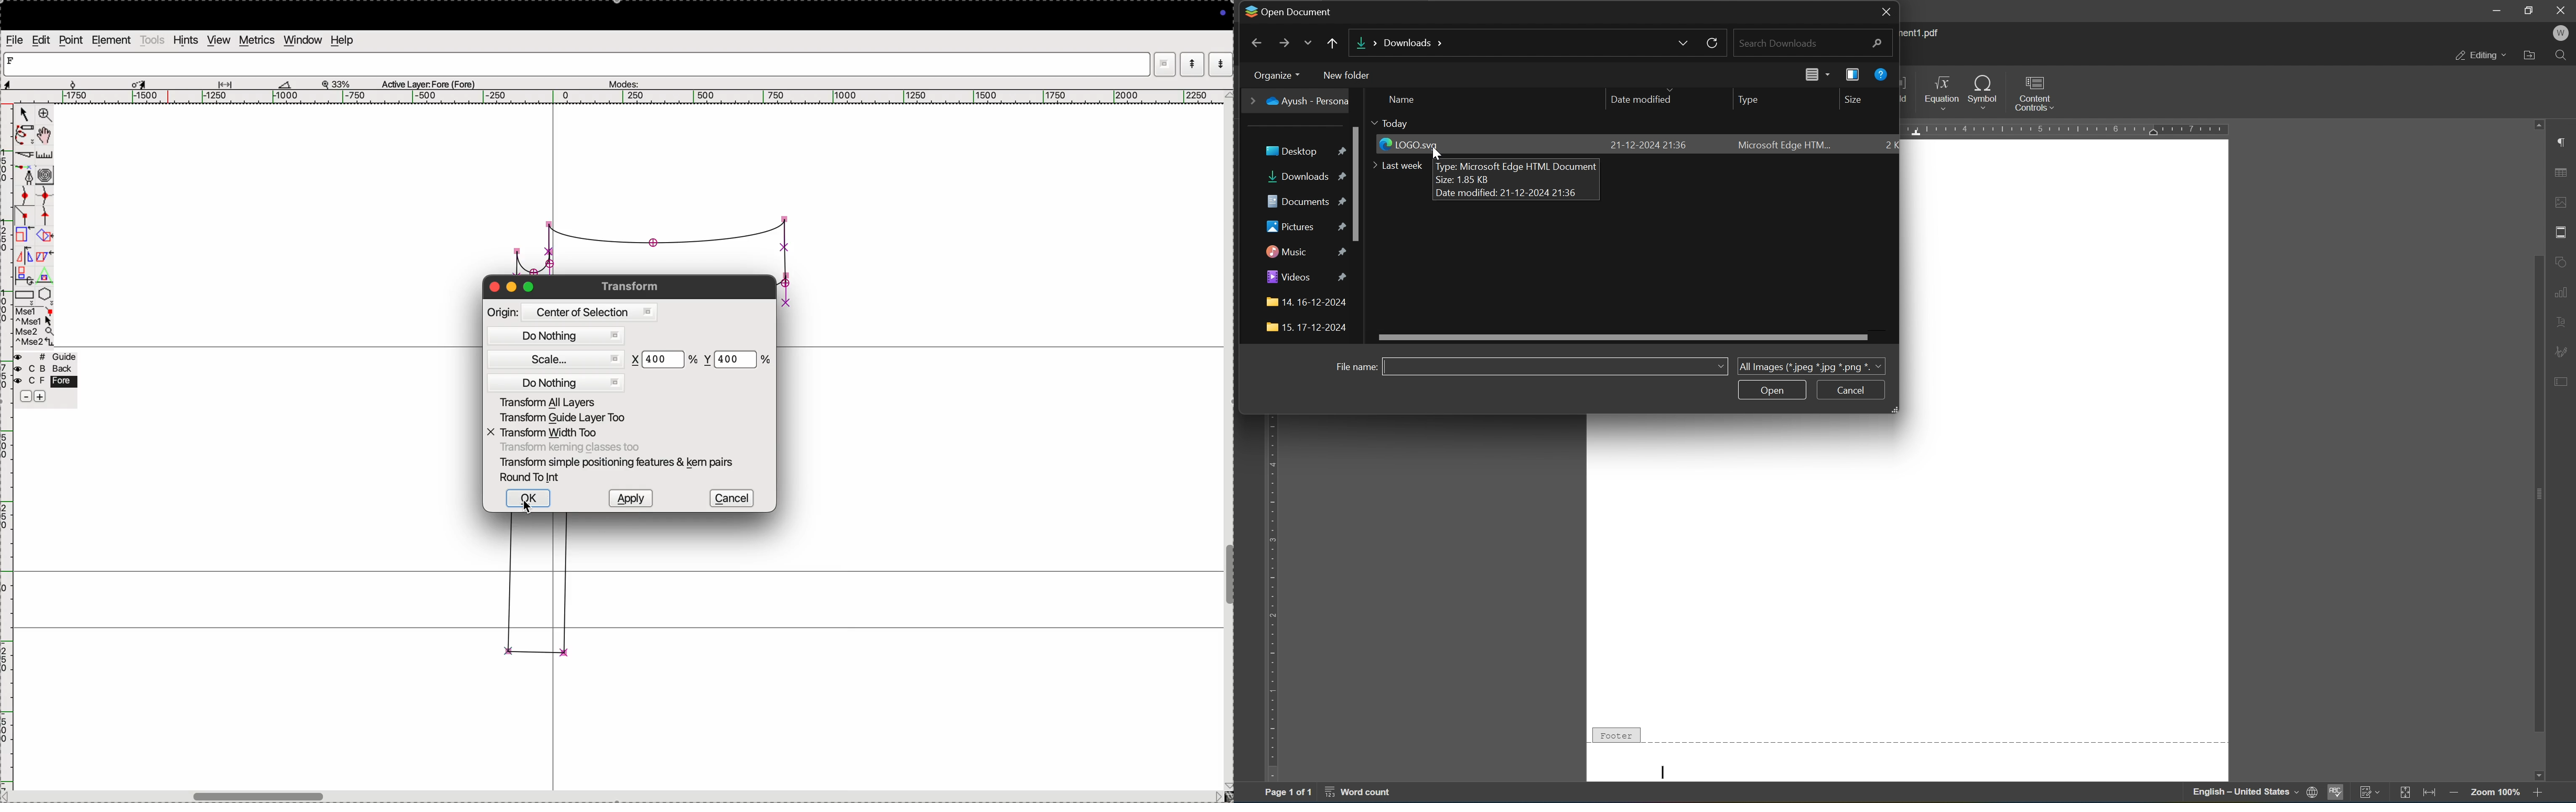  What do you see at coordinates (29, 176) in the screenshot?
I see `fountain pen` at bounding box center [29, 176].